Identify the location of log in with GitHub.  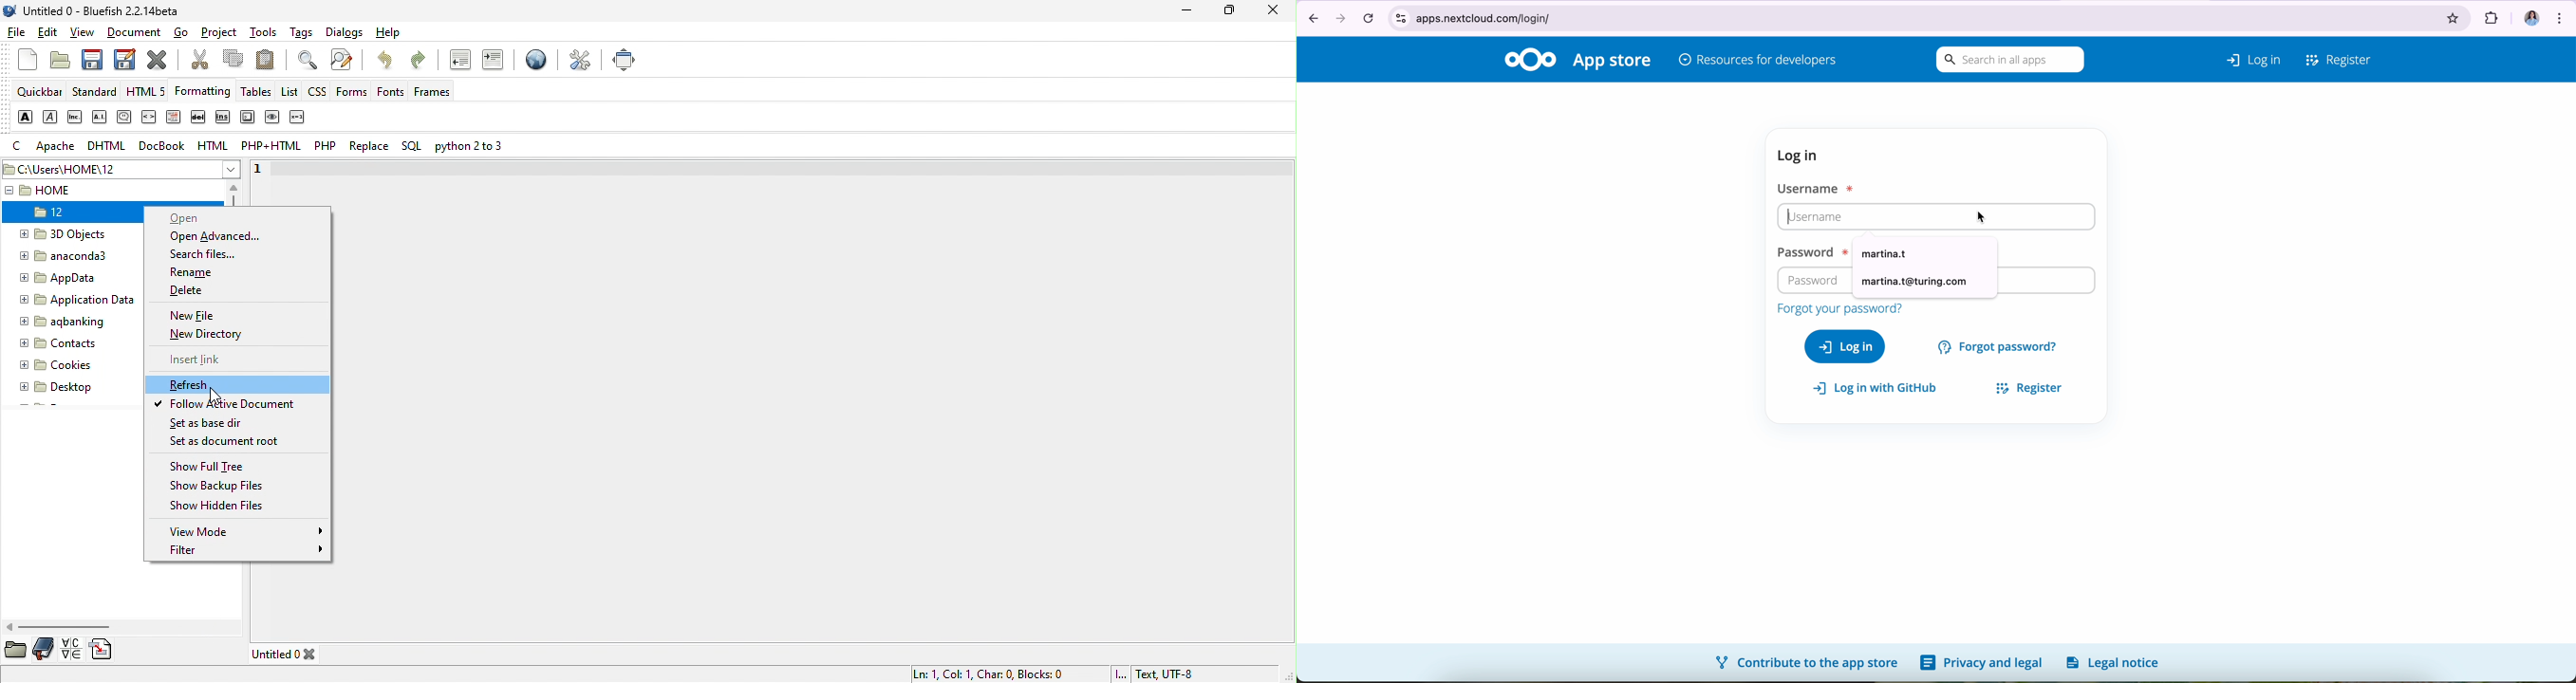
(1880, 388).